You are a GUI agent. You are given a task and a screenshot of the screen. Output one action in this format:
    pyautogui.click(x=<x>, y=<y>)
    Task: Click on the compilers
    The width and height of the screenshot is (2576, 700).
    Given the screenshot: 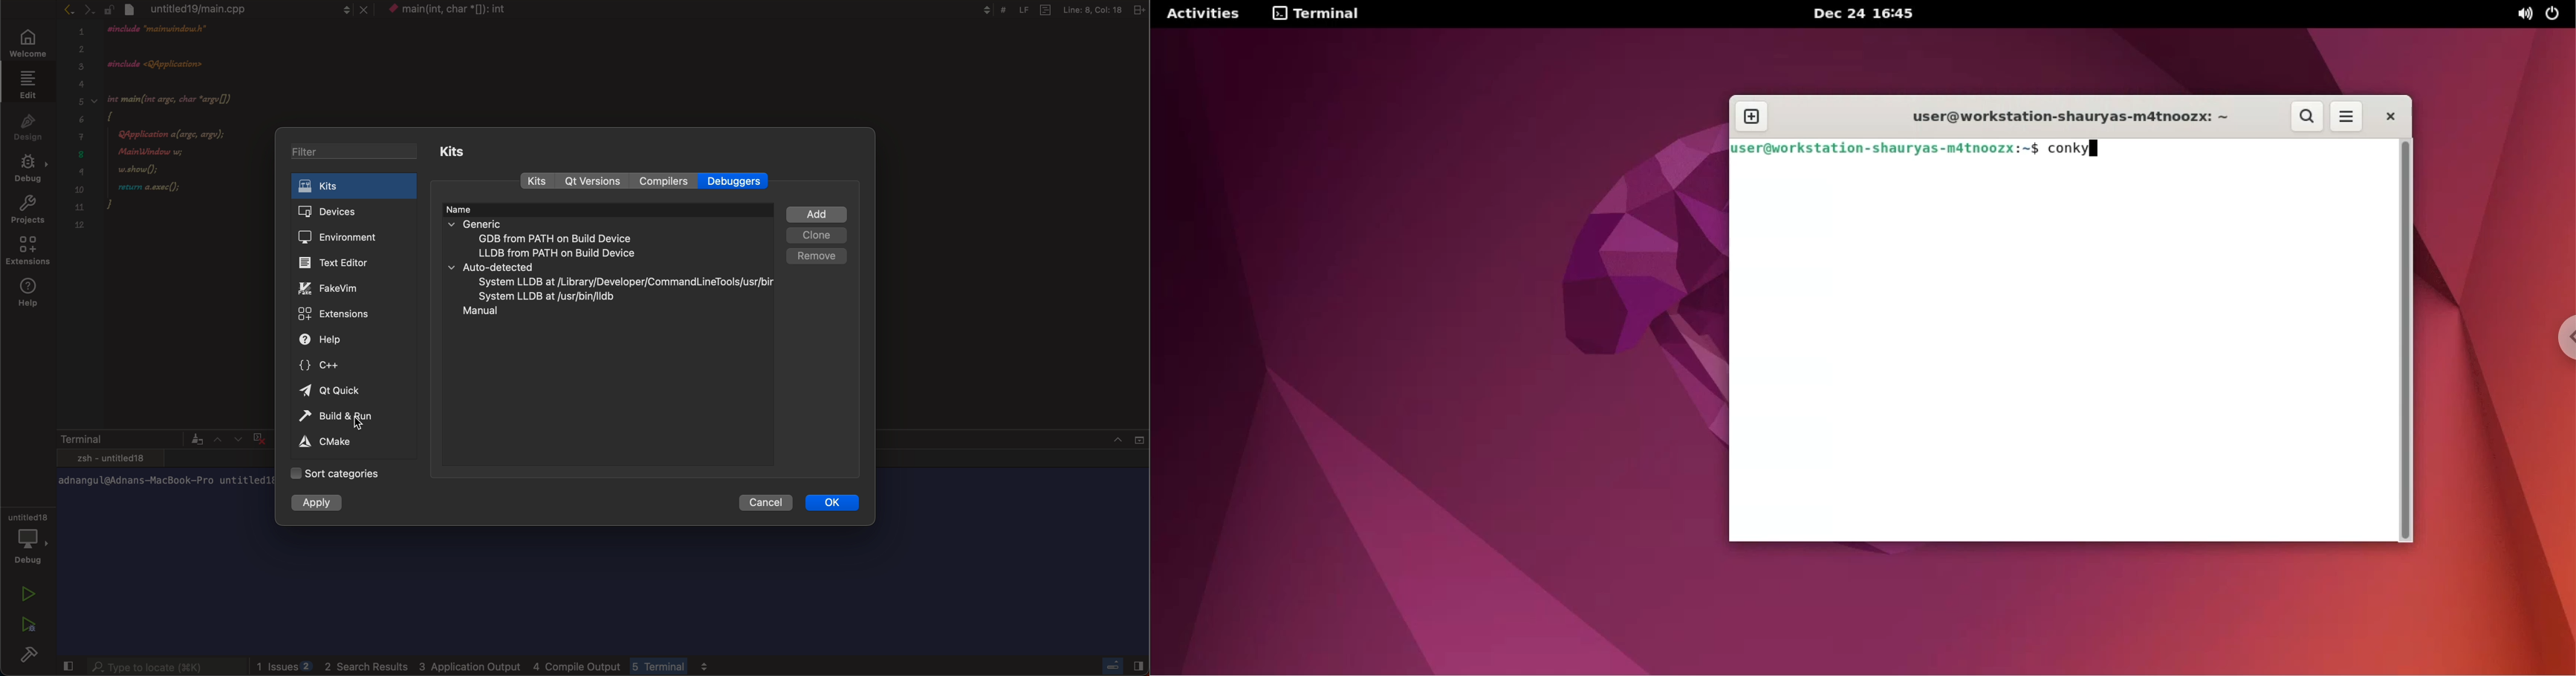 What is the action you would take?
    pyautogui.click(x=664, y=182)
    